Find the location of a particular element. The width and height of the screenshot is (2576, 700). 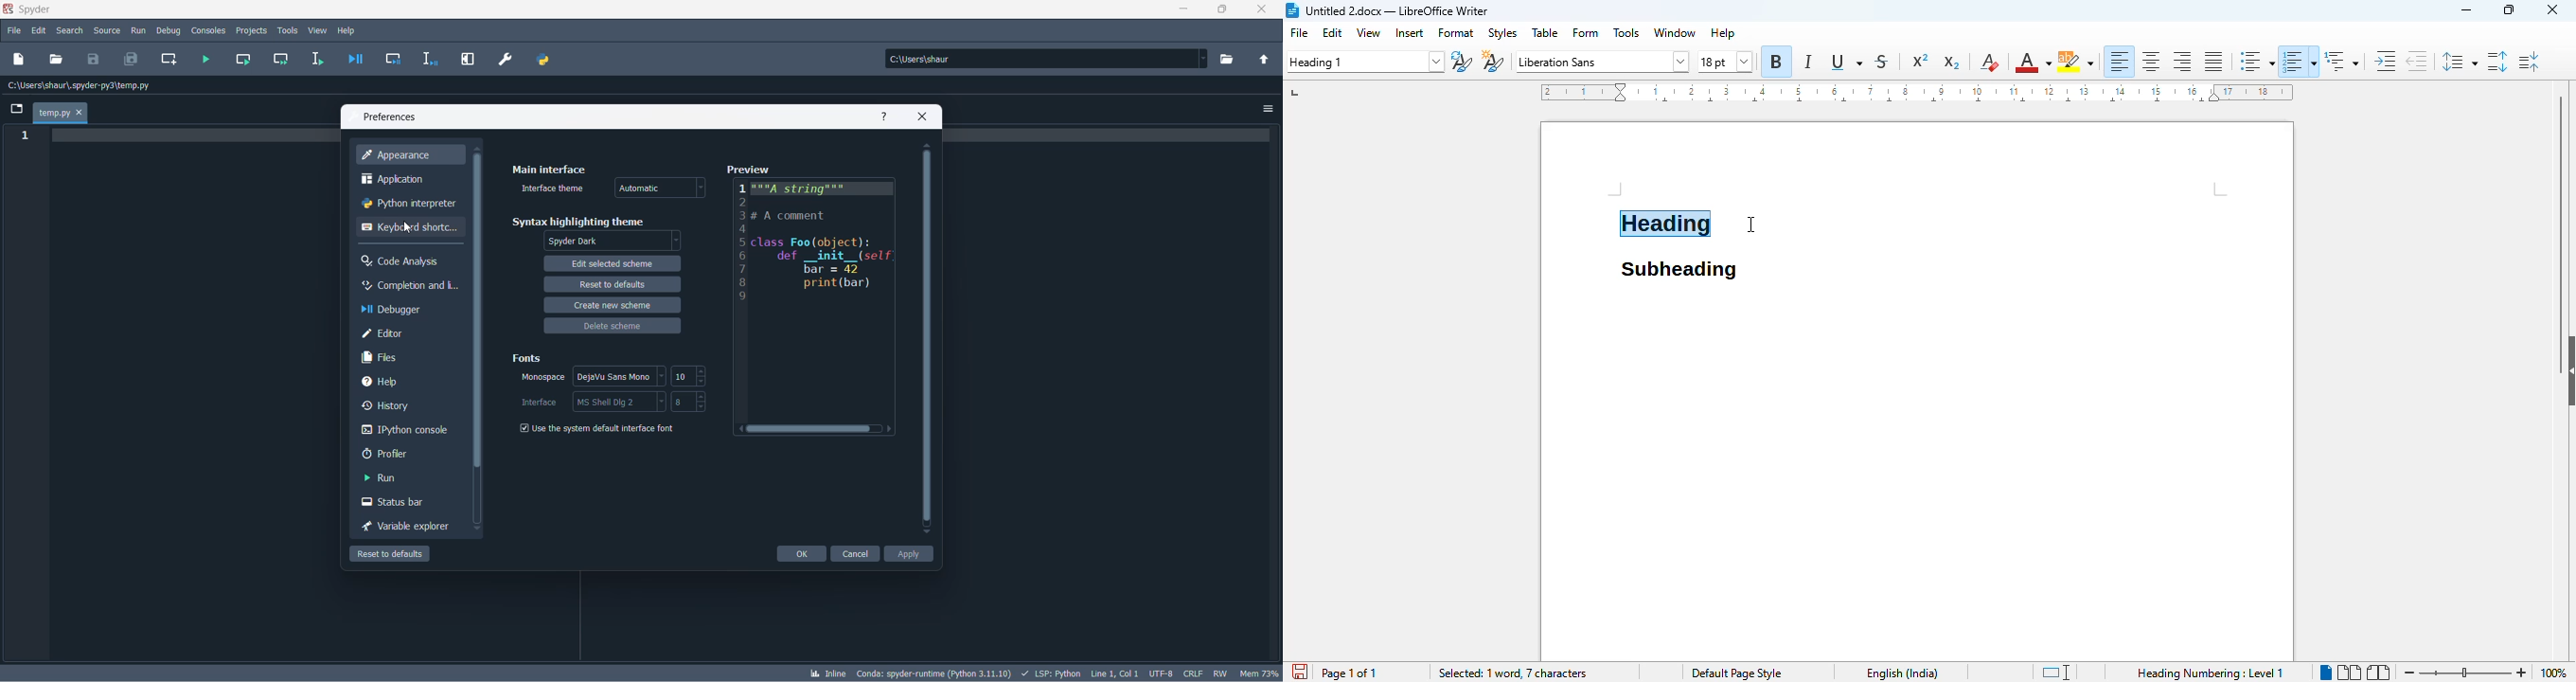

underline unselected is located at coordinates (1844, 63).